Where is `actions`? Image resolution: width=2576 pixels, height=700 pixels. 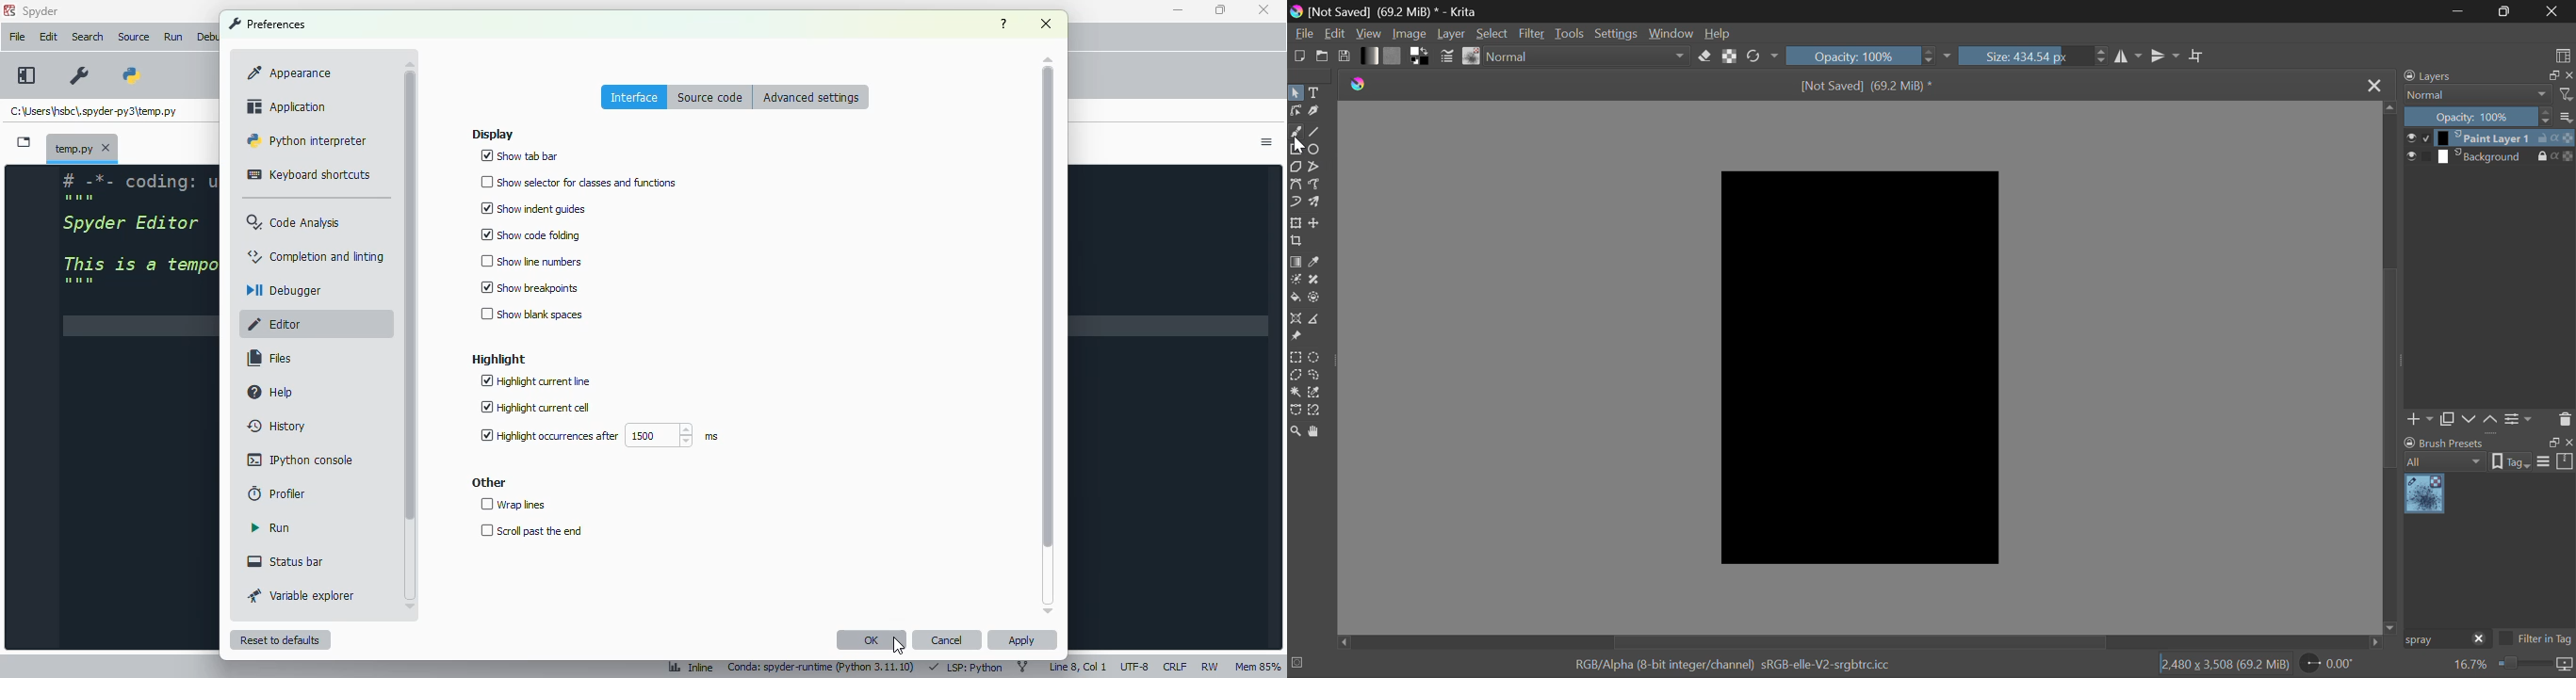 actions is located at coordinates (2557, 138).